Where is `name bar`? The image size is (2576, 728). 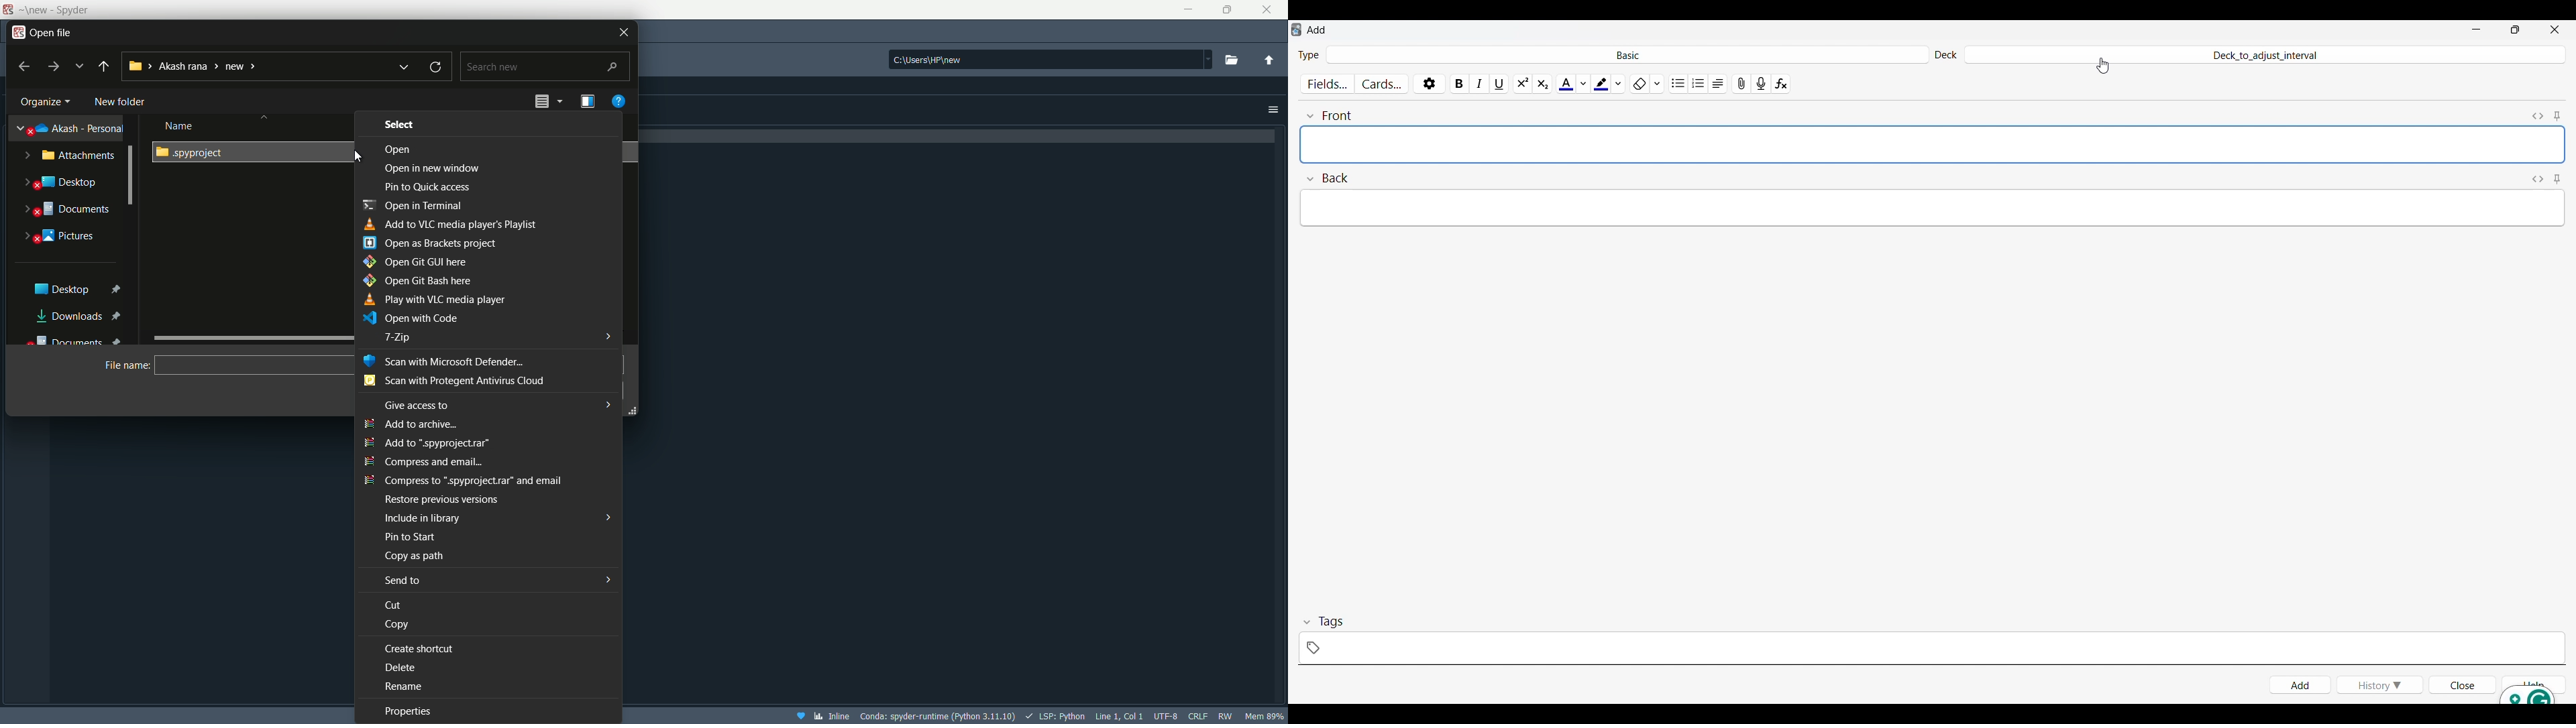
name bar is located at coordinates (254, 365).